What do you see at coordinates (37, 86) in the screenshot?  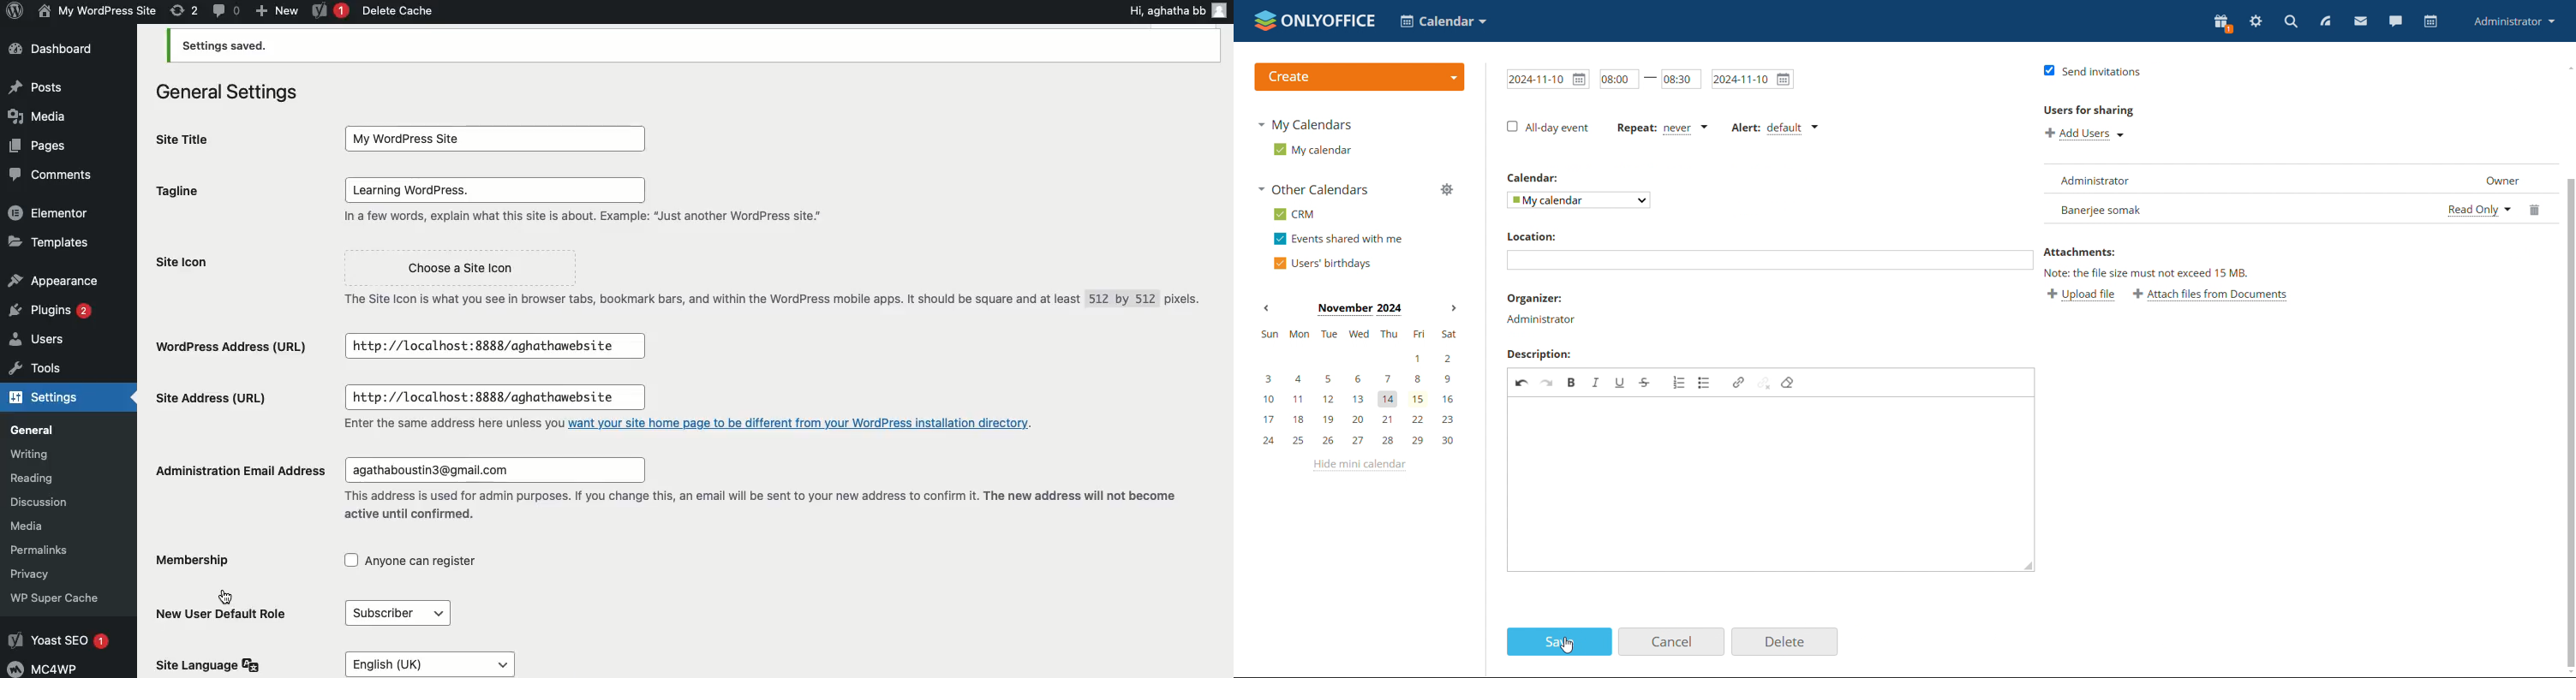 I see `Post` at bounding box center [37, 86].